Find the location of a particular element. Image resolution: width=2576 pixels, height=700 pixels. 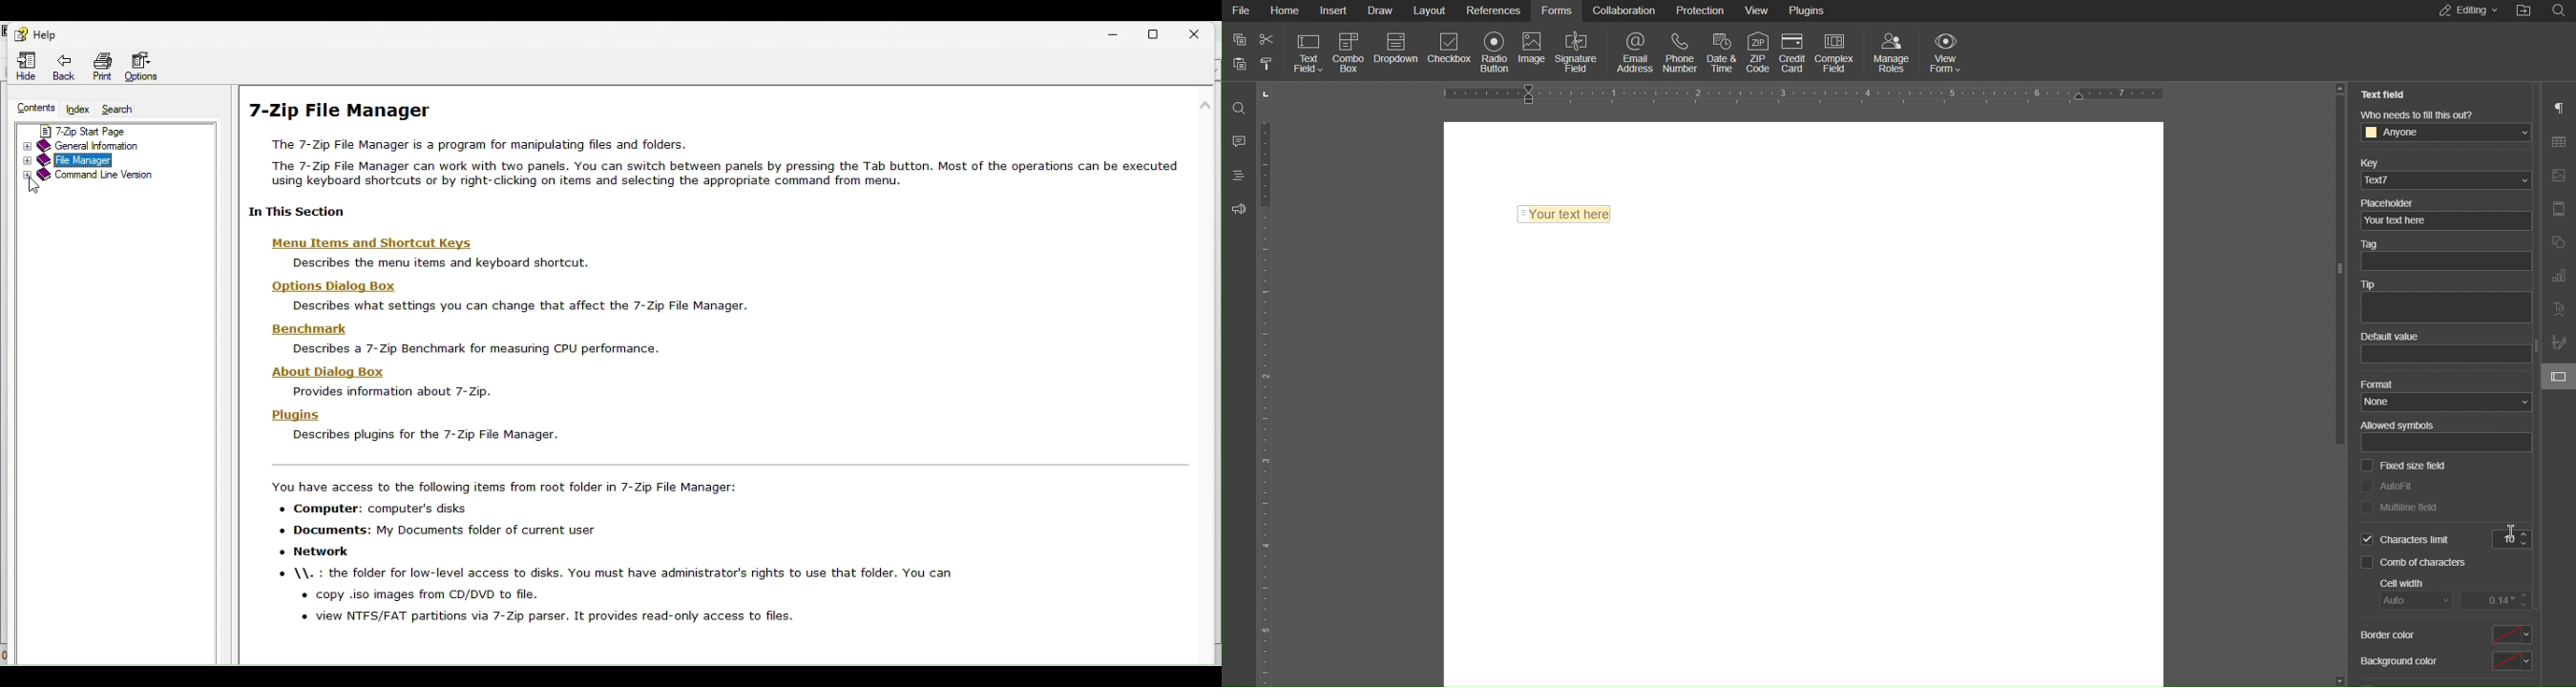

Search is located at coordinates (1237, 103).